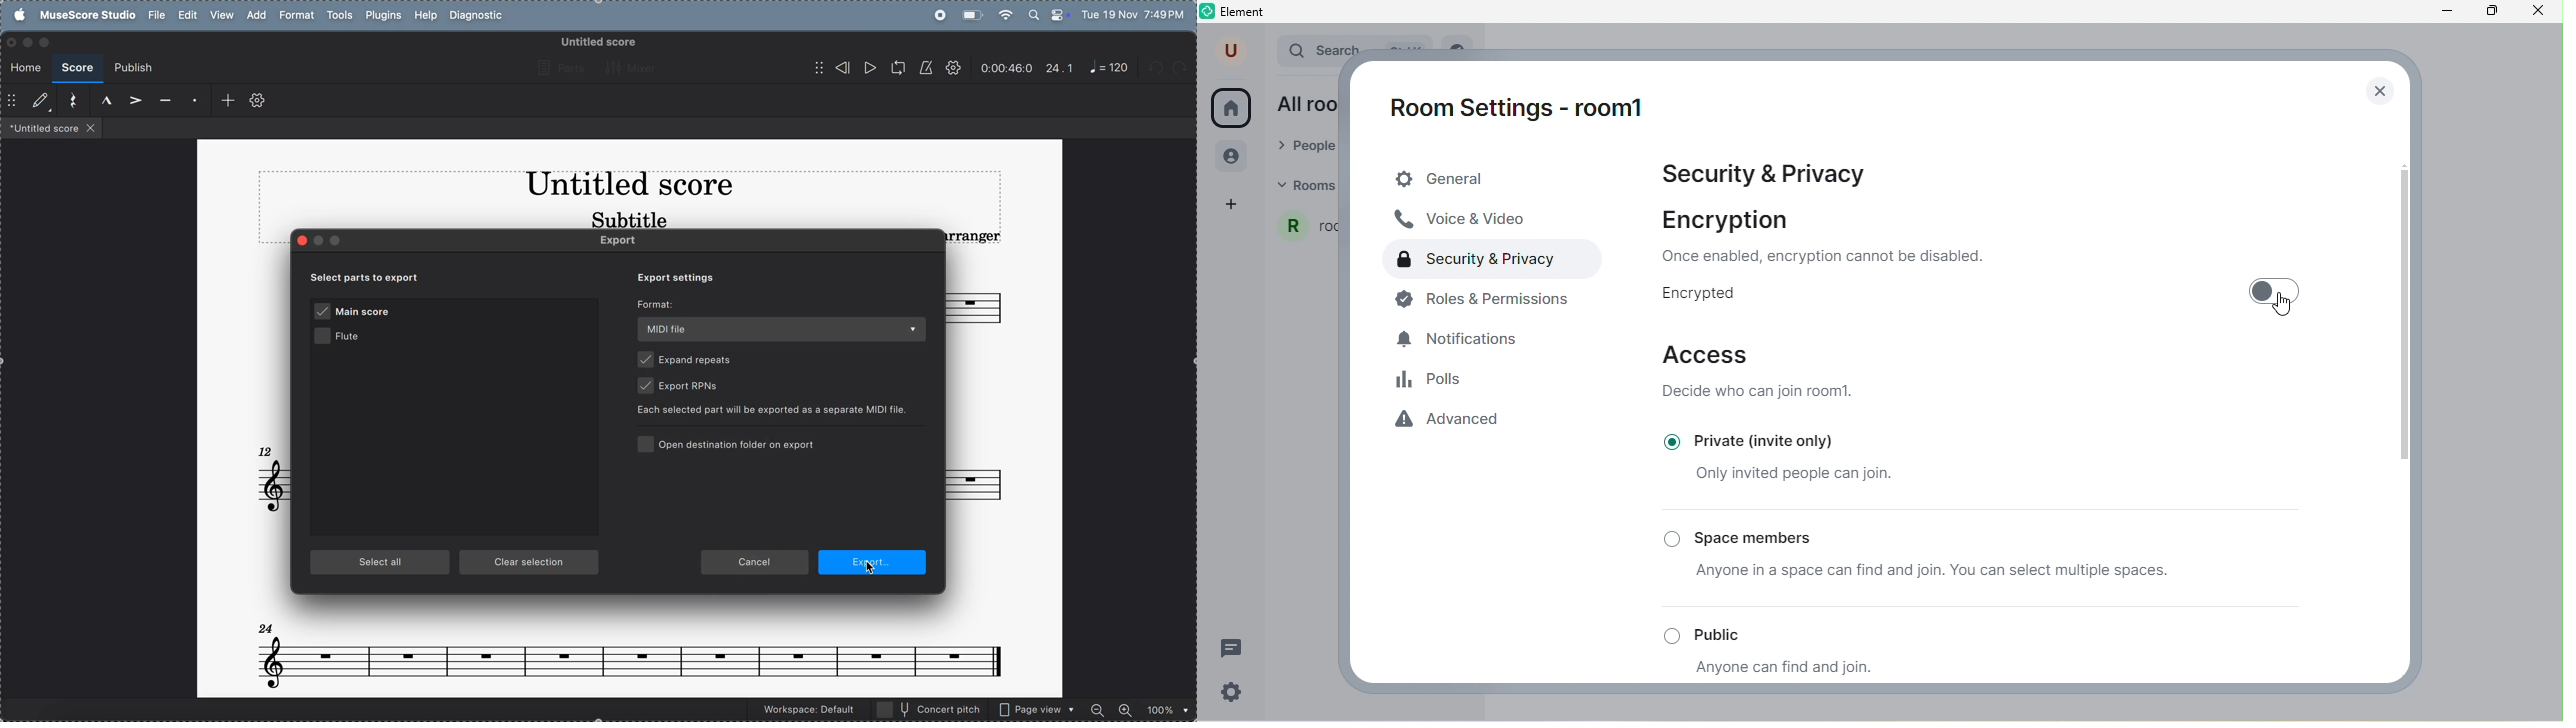 This screenshot has width=2576, height=728. I want to click on untitled score, so click(597, 42).